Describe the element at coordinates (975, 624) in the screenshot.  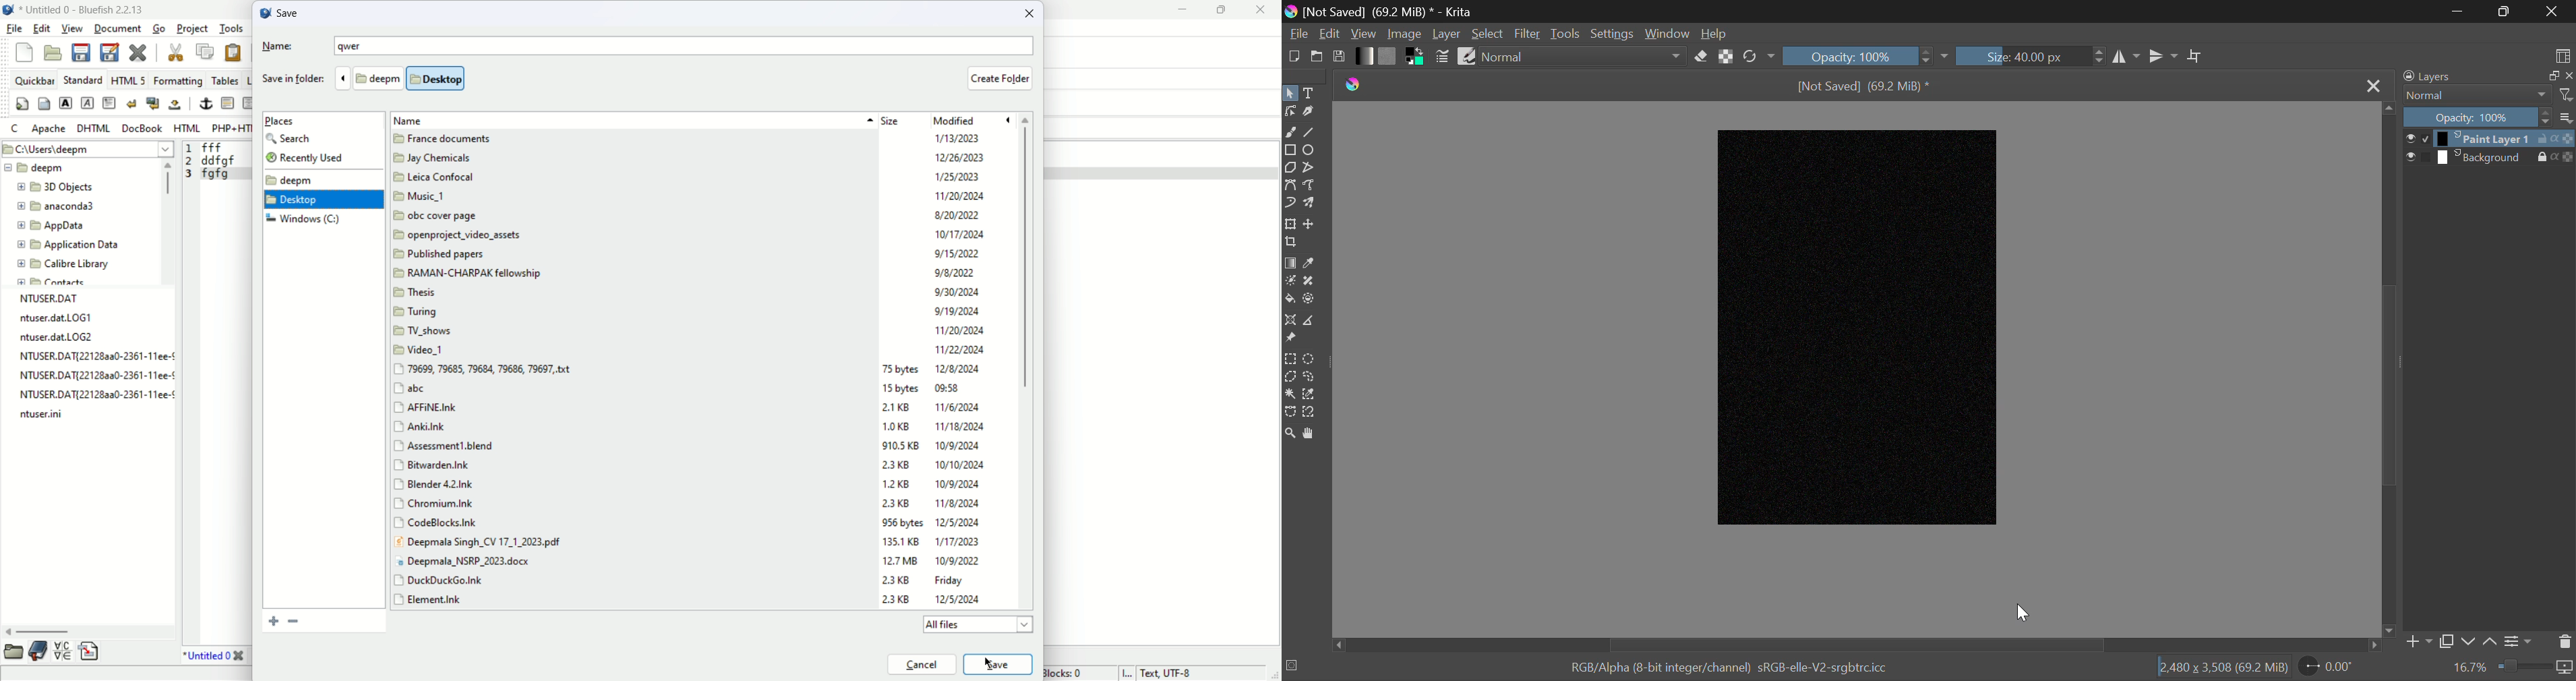
I see `all files` at that location.